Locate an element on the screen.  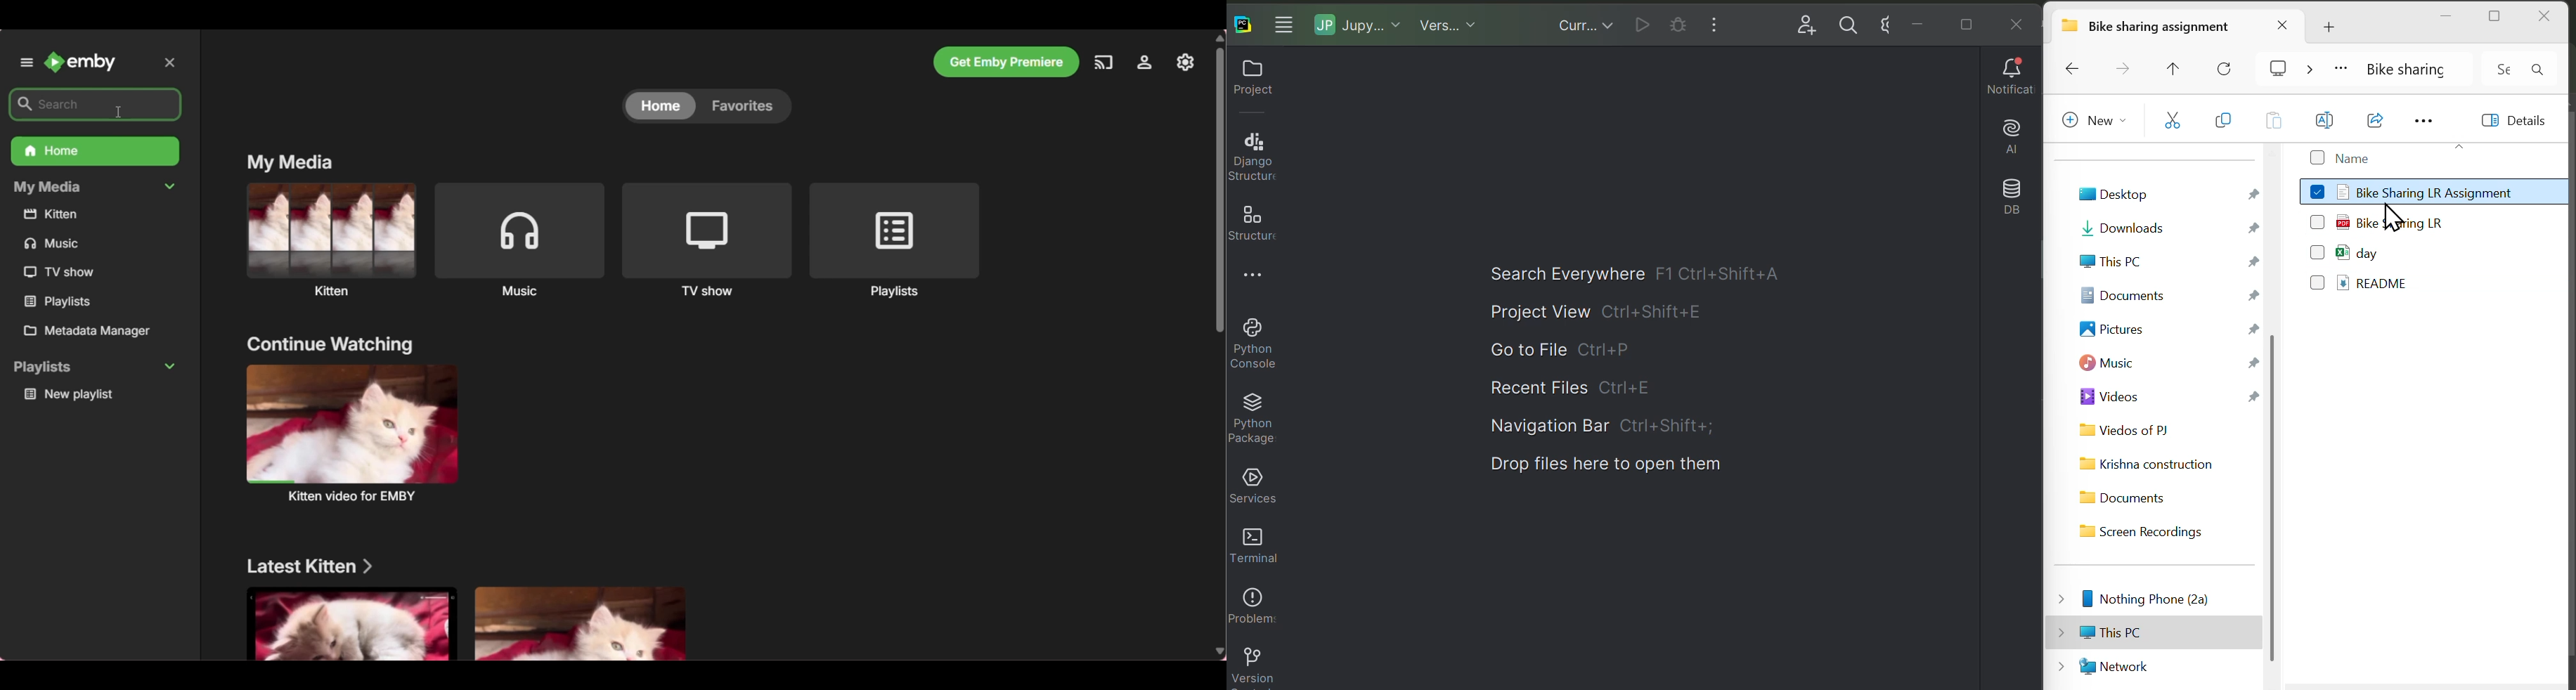
copy is located at coordinates (2224, 122).